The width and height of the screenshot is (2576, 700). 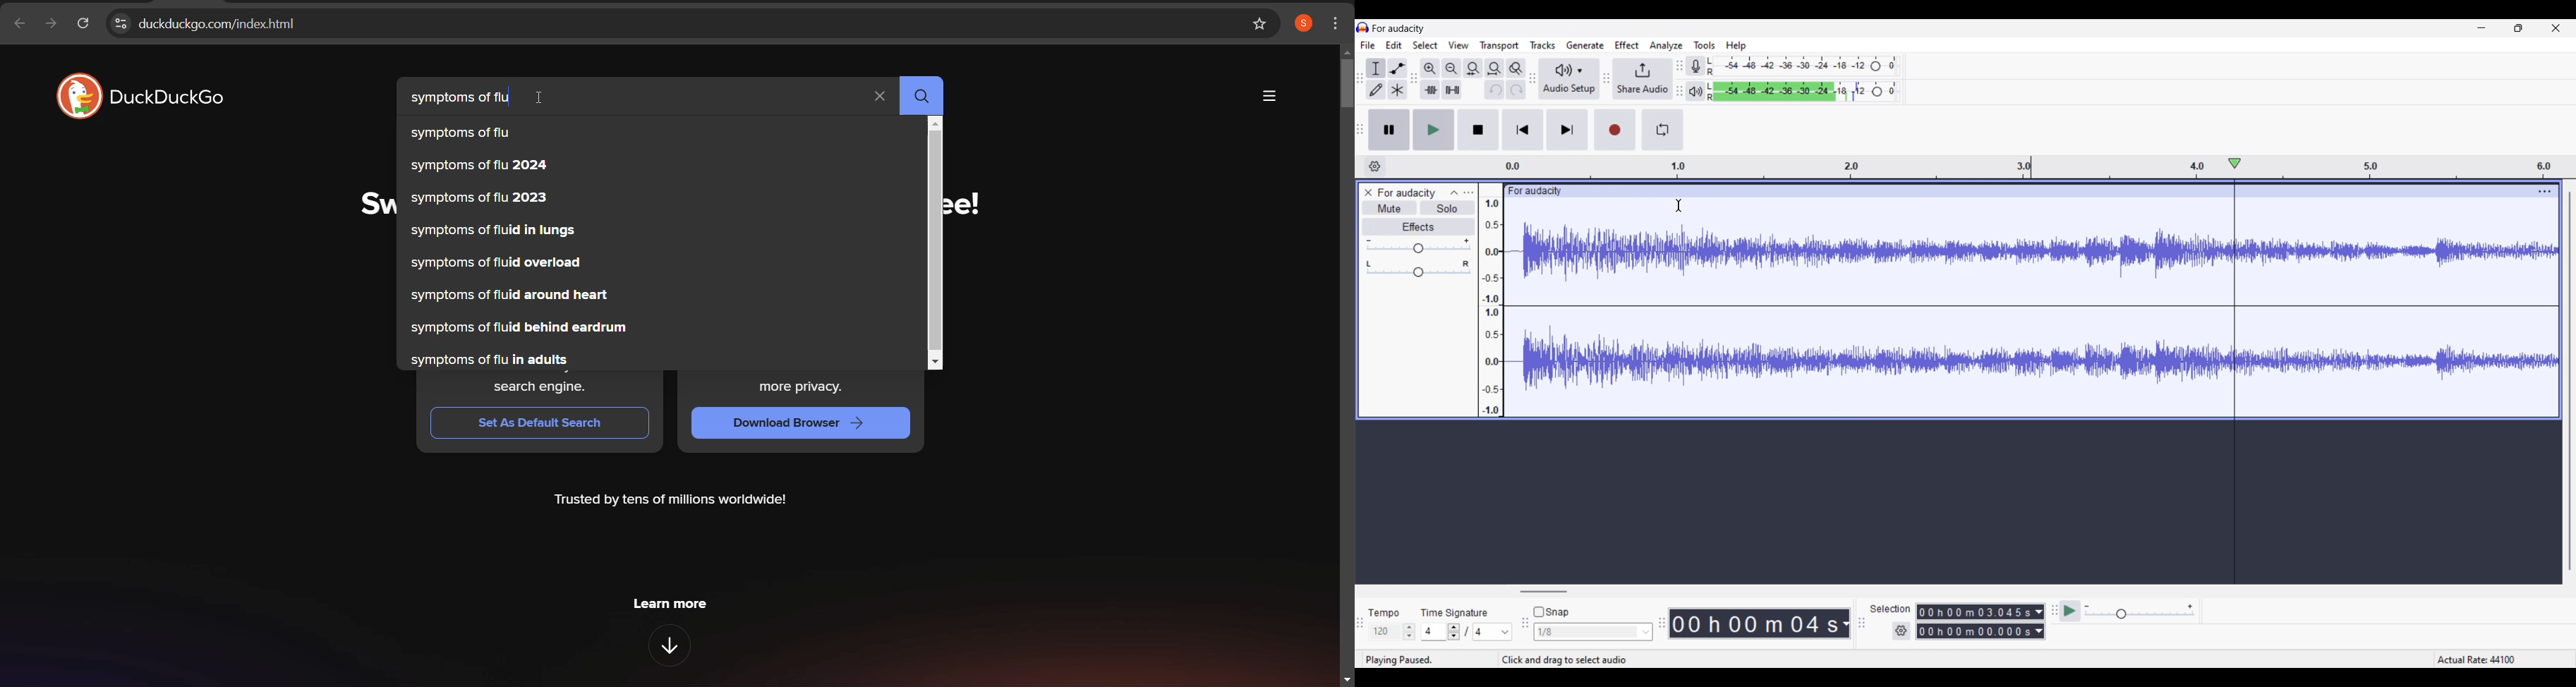 What do you see at coordinates (806, 422) in the screenshot?
I see `download browser` at bounding box center [806, 422].